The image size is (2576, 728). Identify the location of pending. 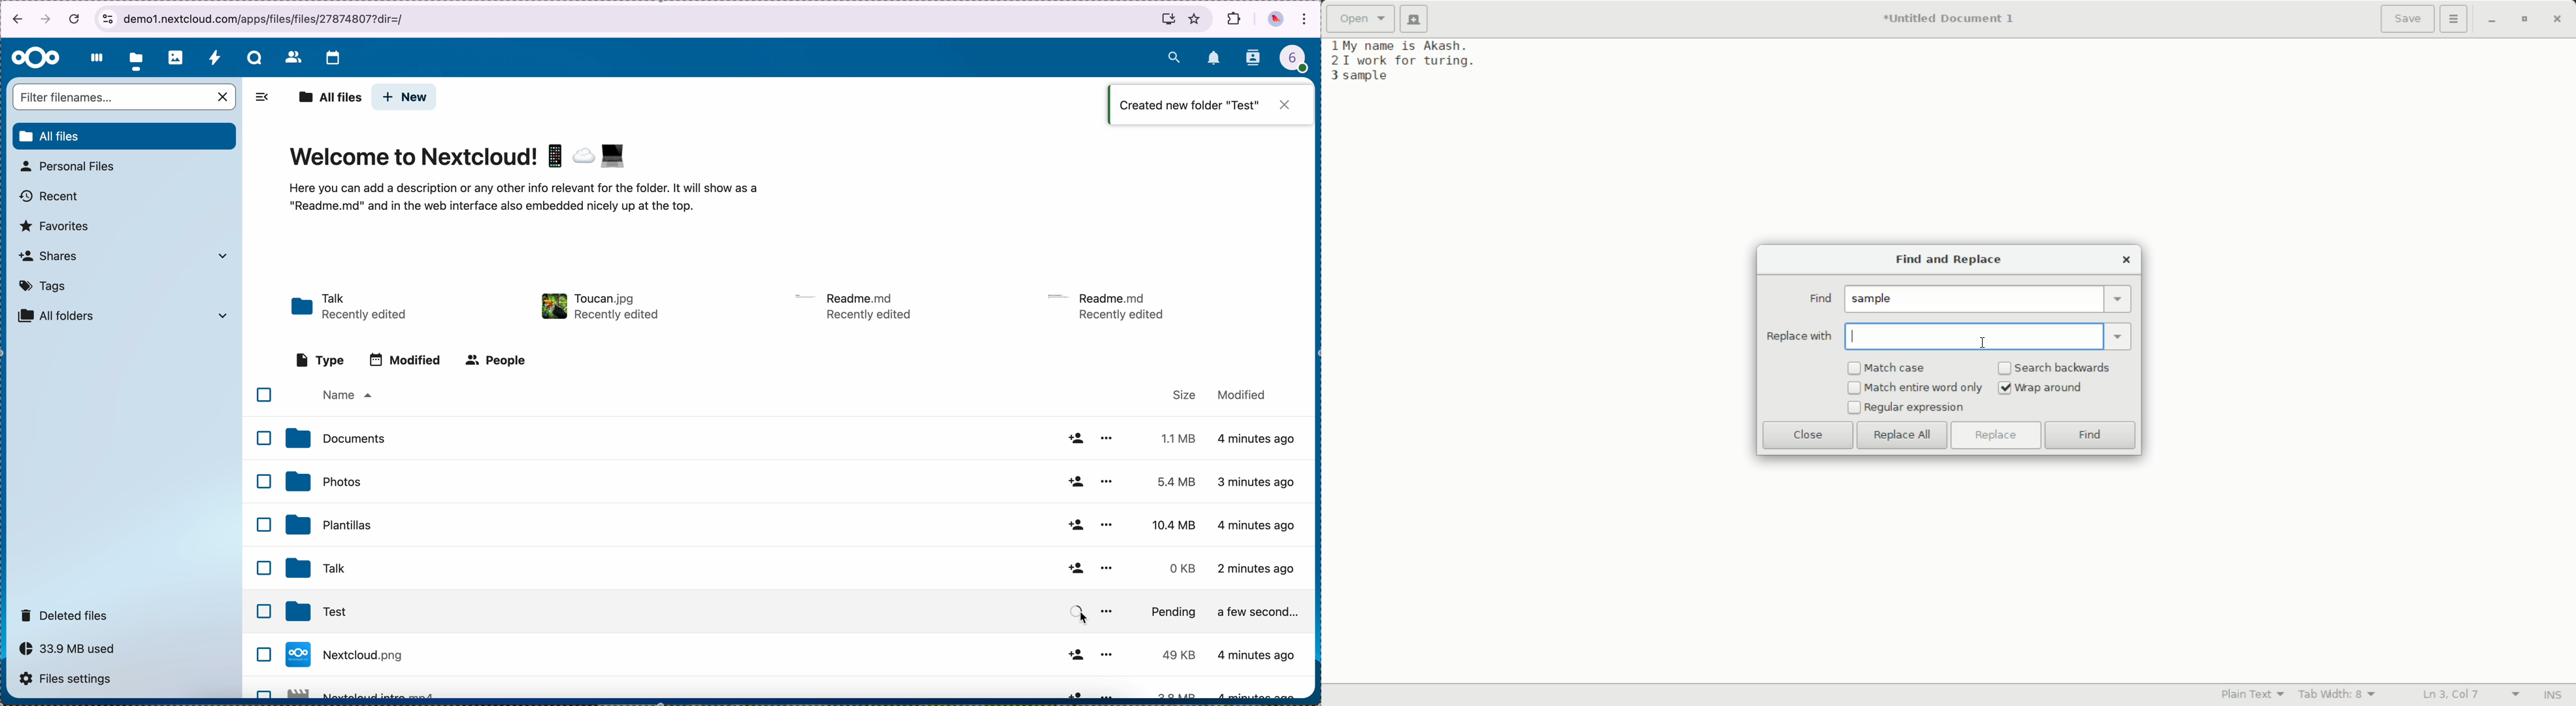
(1180, 615).